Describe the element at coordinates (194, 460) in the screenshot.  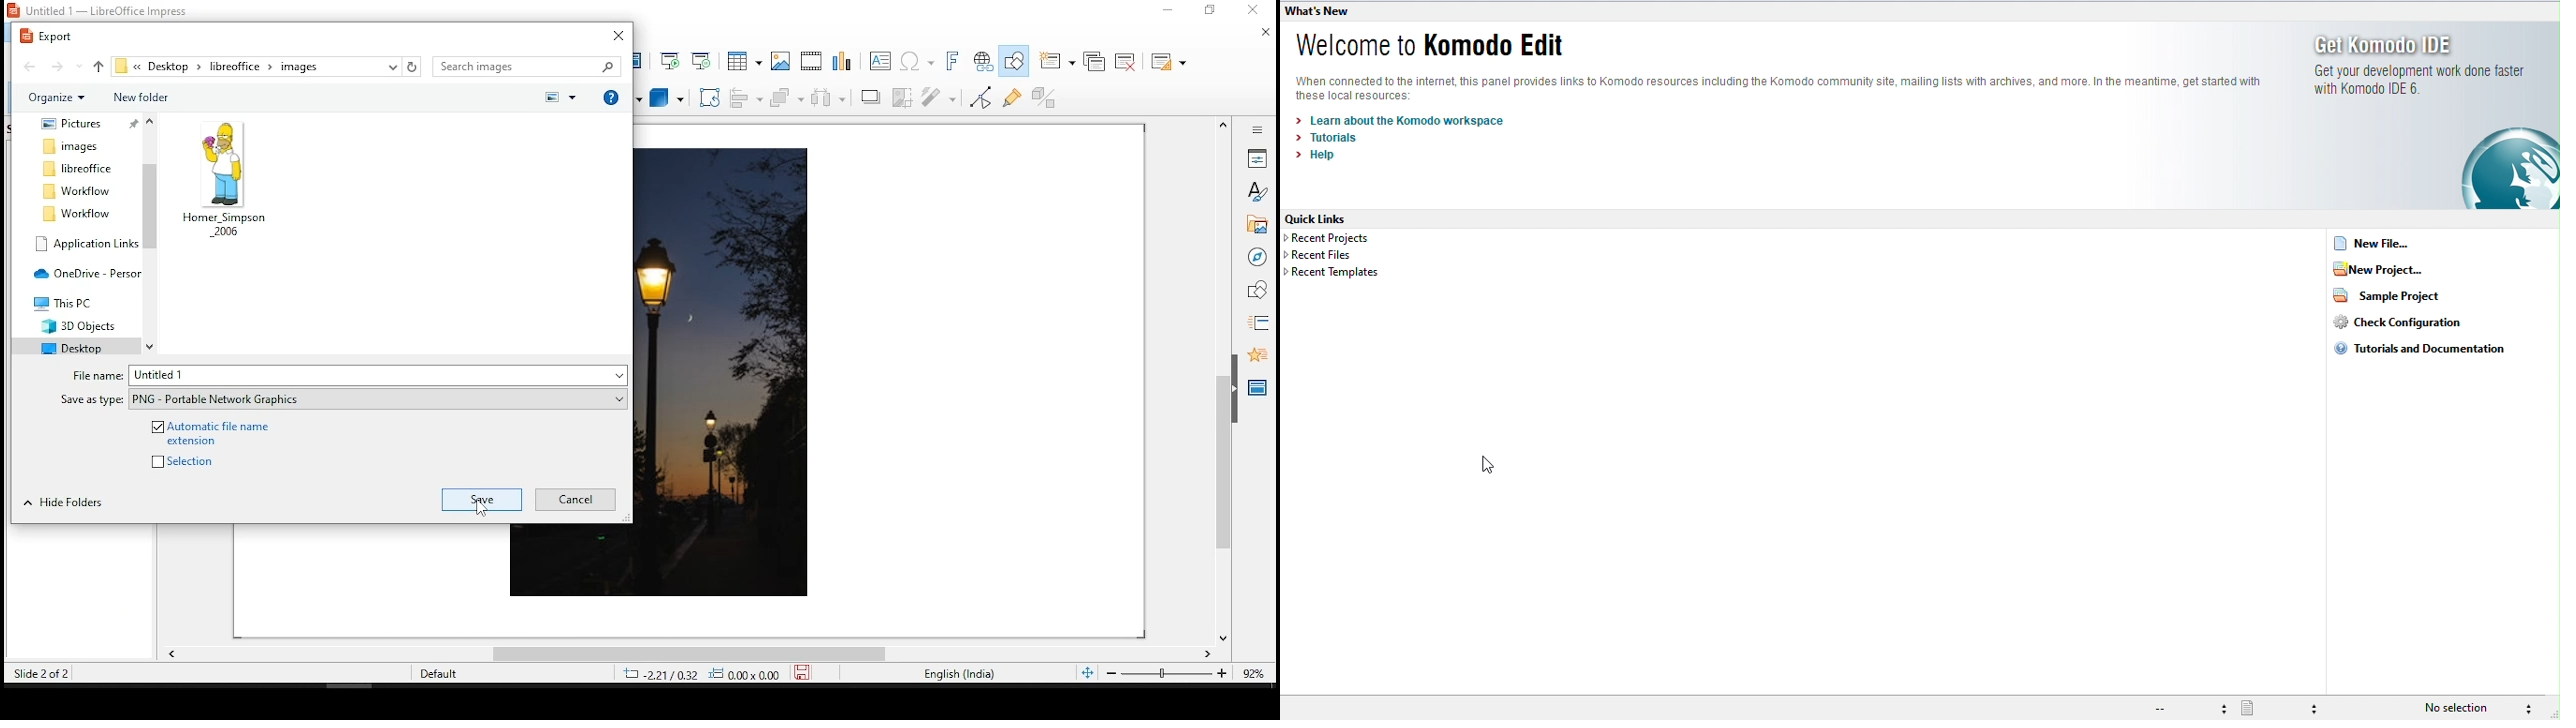
I see `selection` at that location.